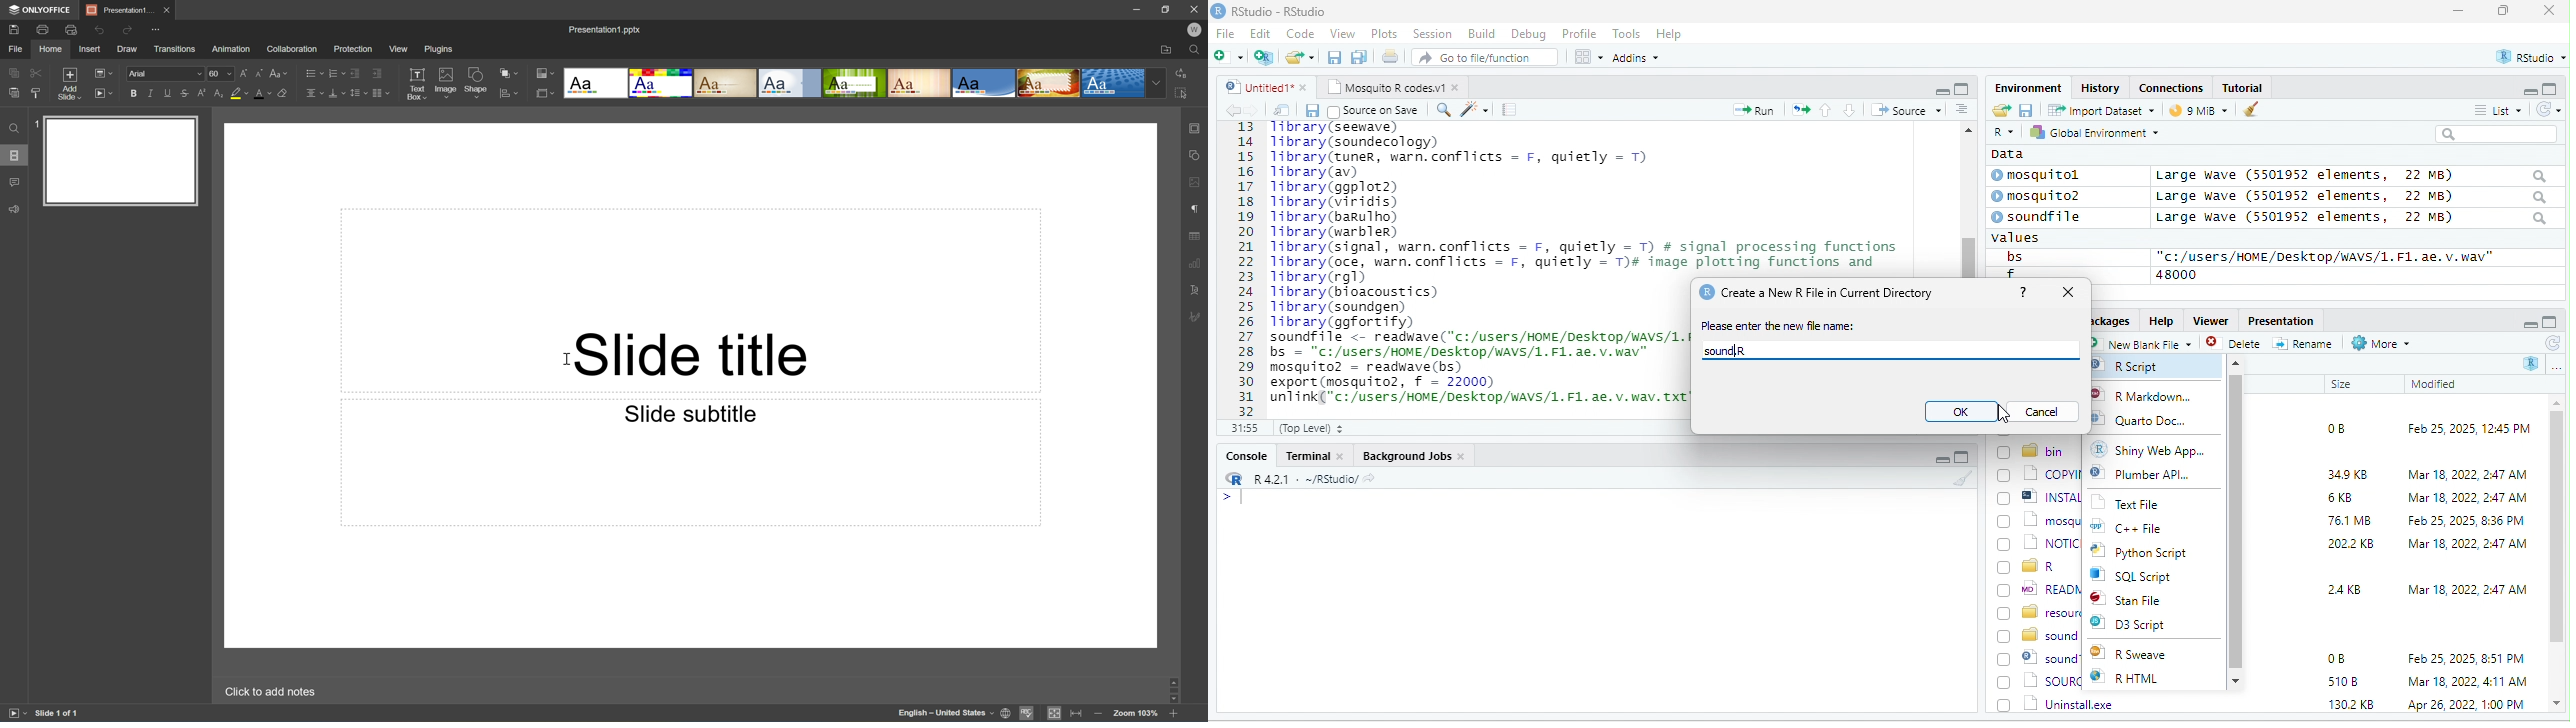  What do you see at coordinates (1627, 33) in the screenshot?
I see `Tools` at bounding box center [1627, 33].